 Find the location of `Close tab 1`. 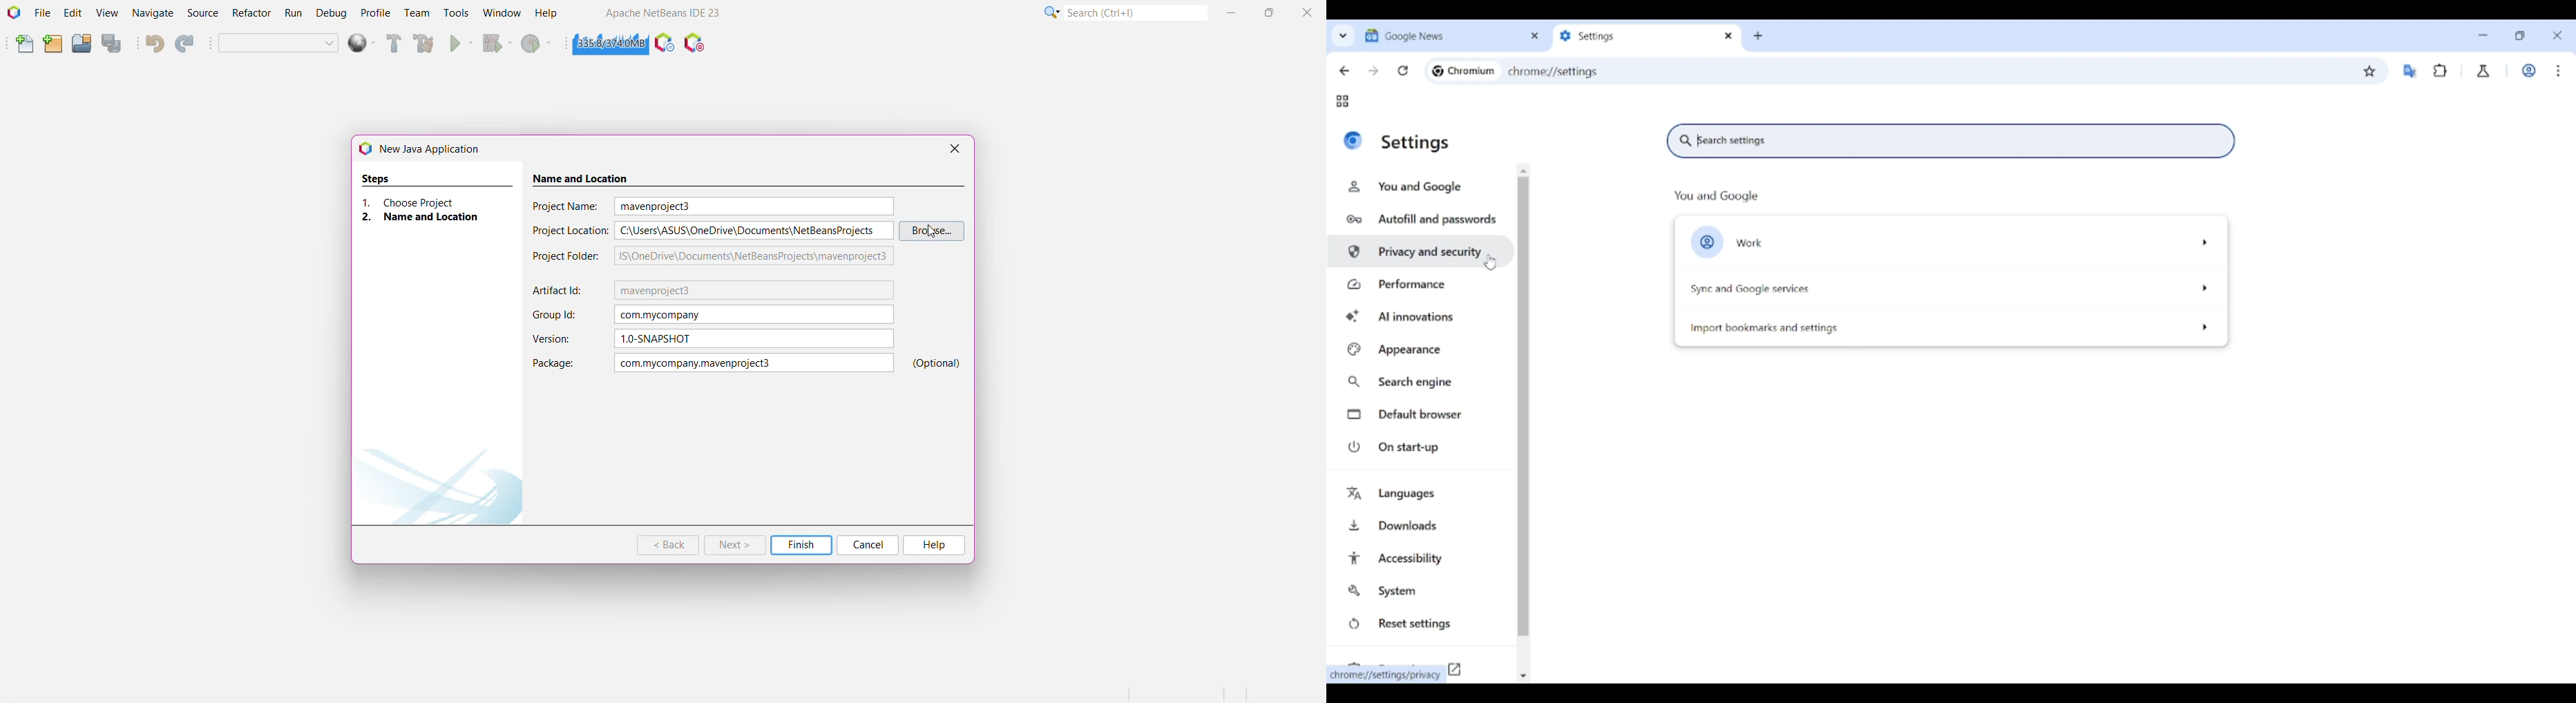

Close tab 1 is located at coordinates (1535, 36).